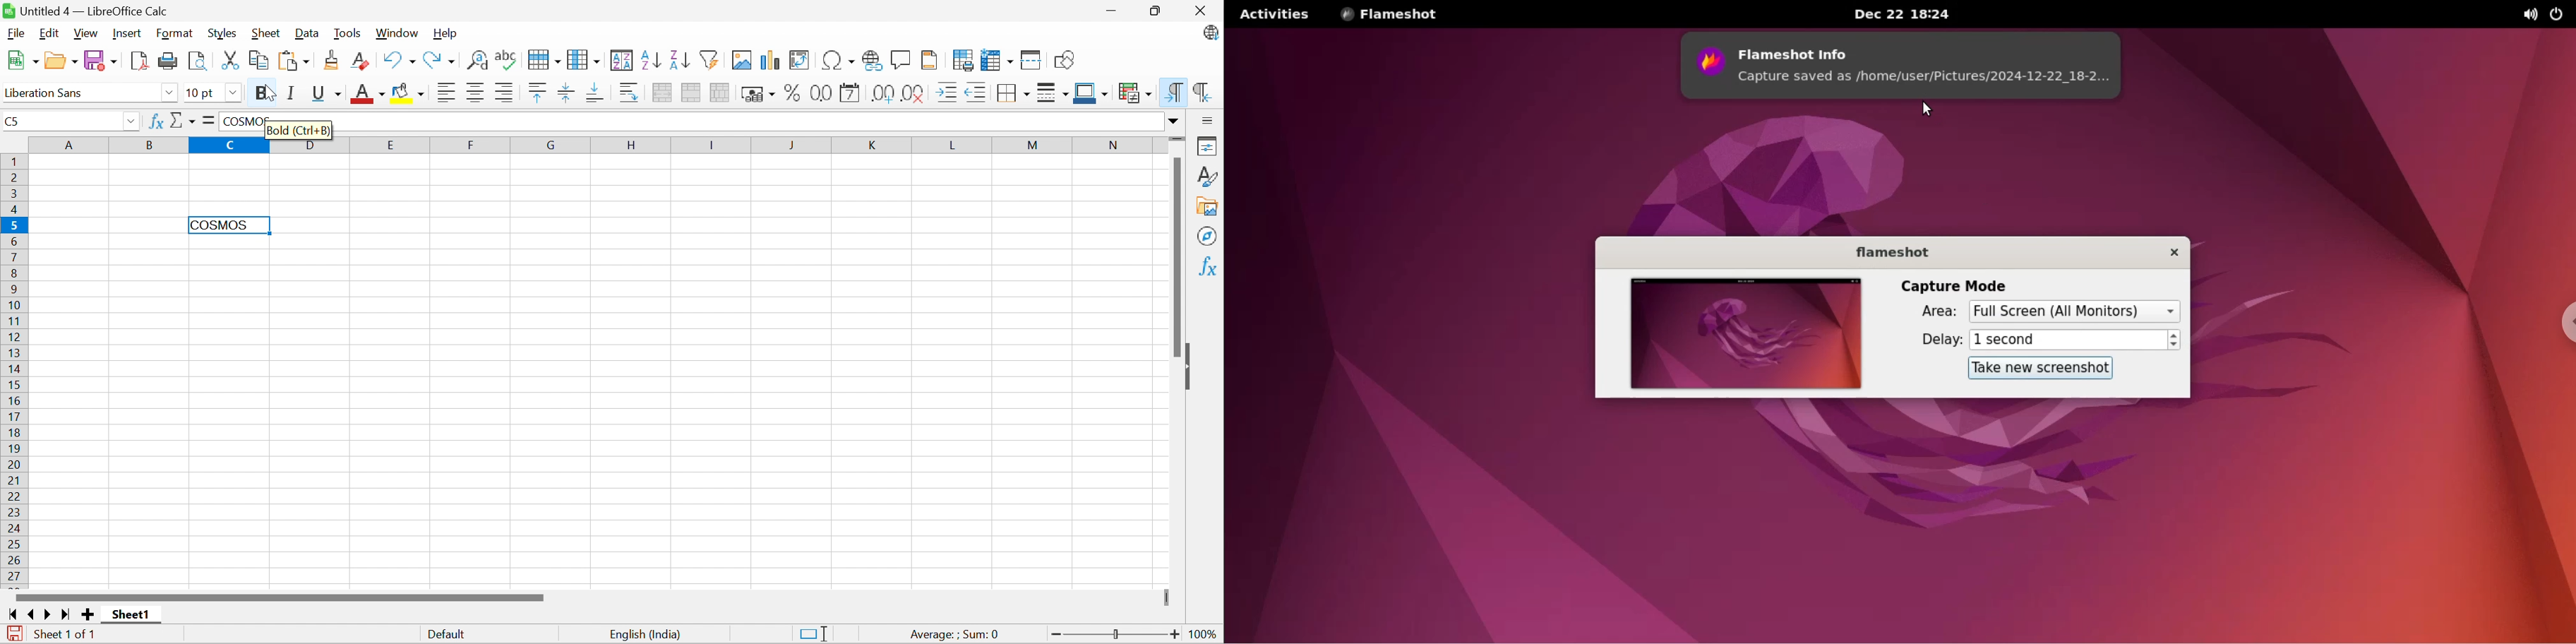 This screenshot has height=644, width=2576. I want to click on 100%, so click(1206, 636).